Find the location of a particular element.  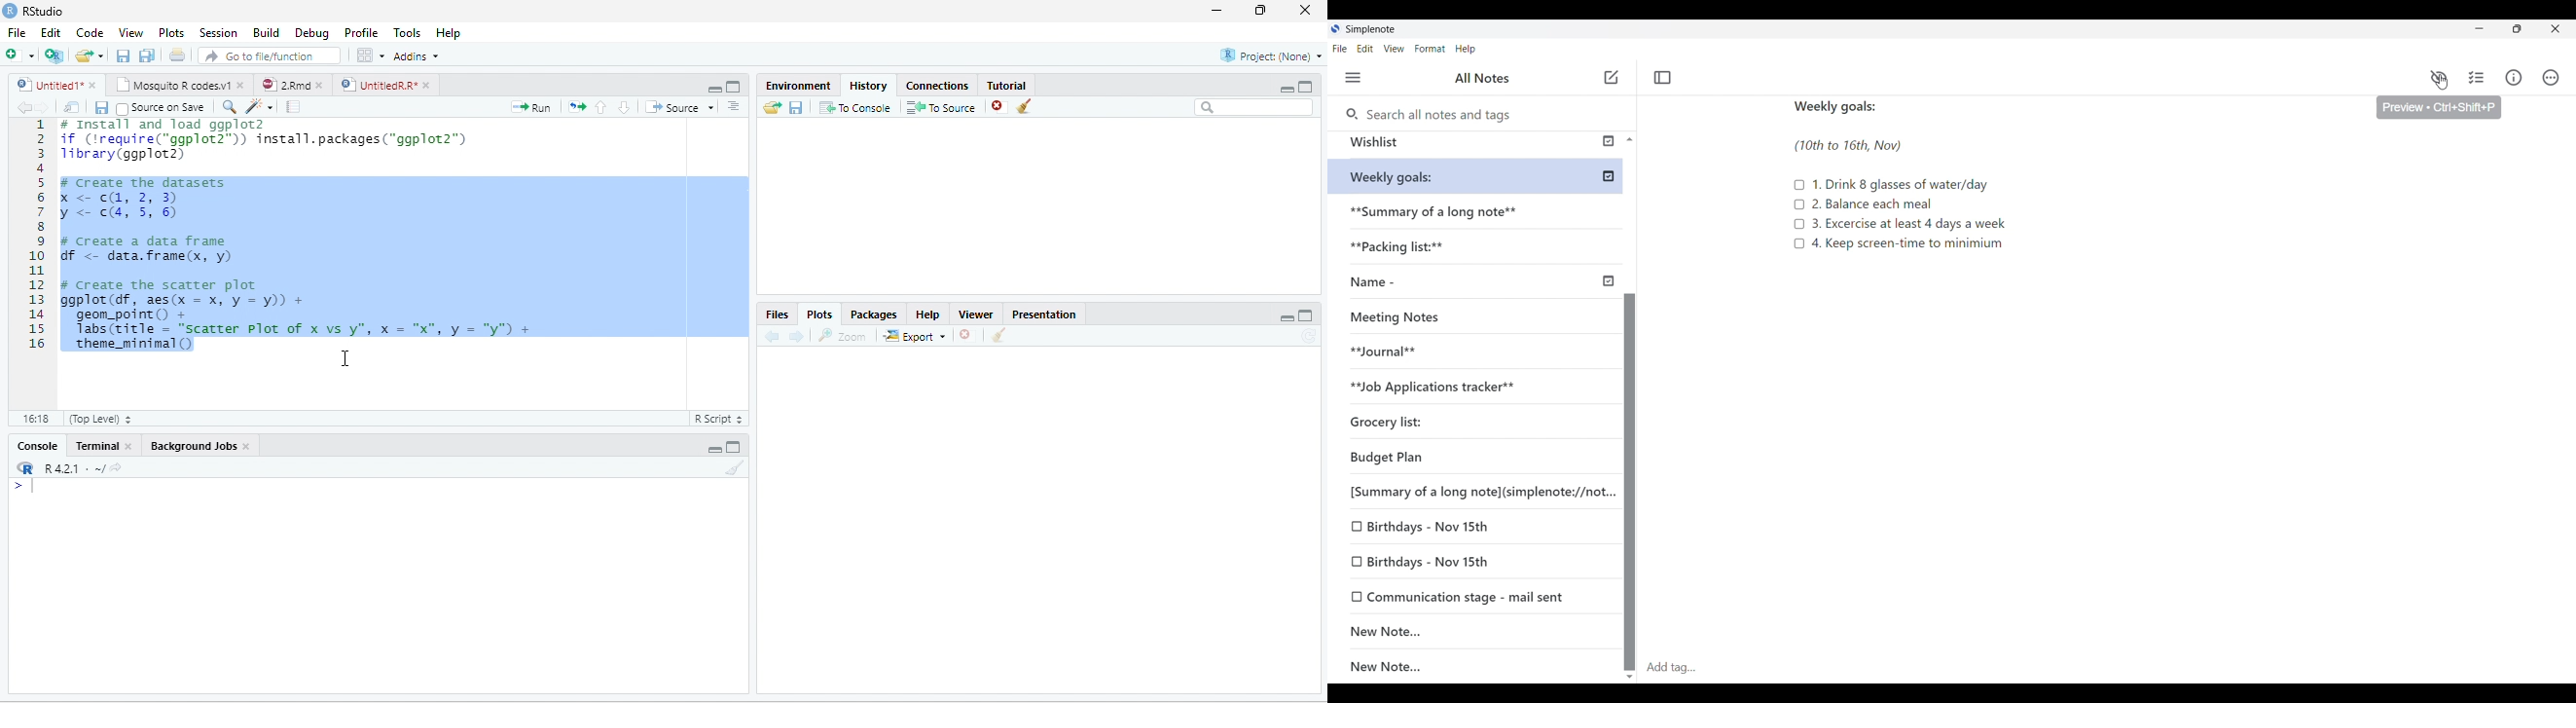

cursor is located at coordinates (2443, 83).